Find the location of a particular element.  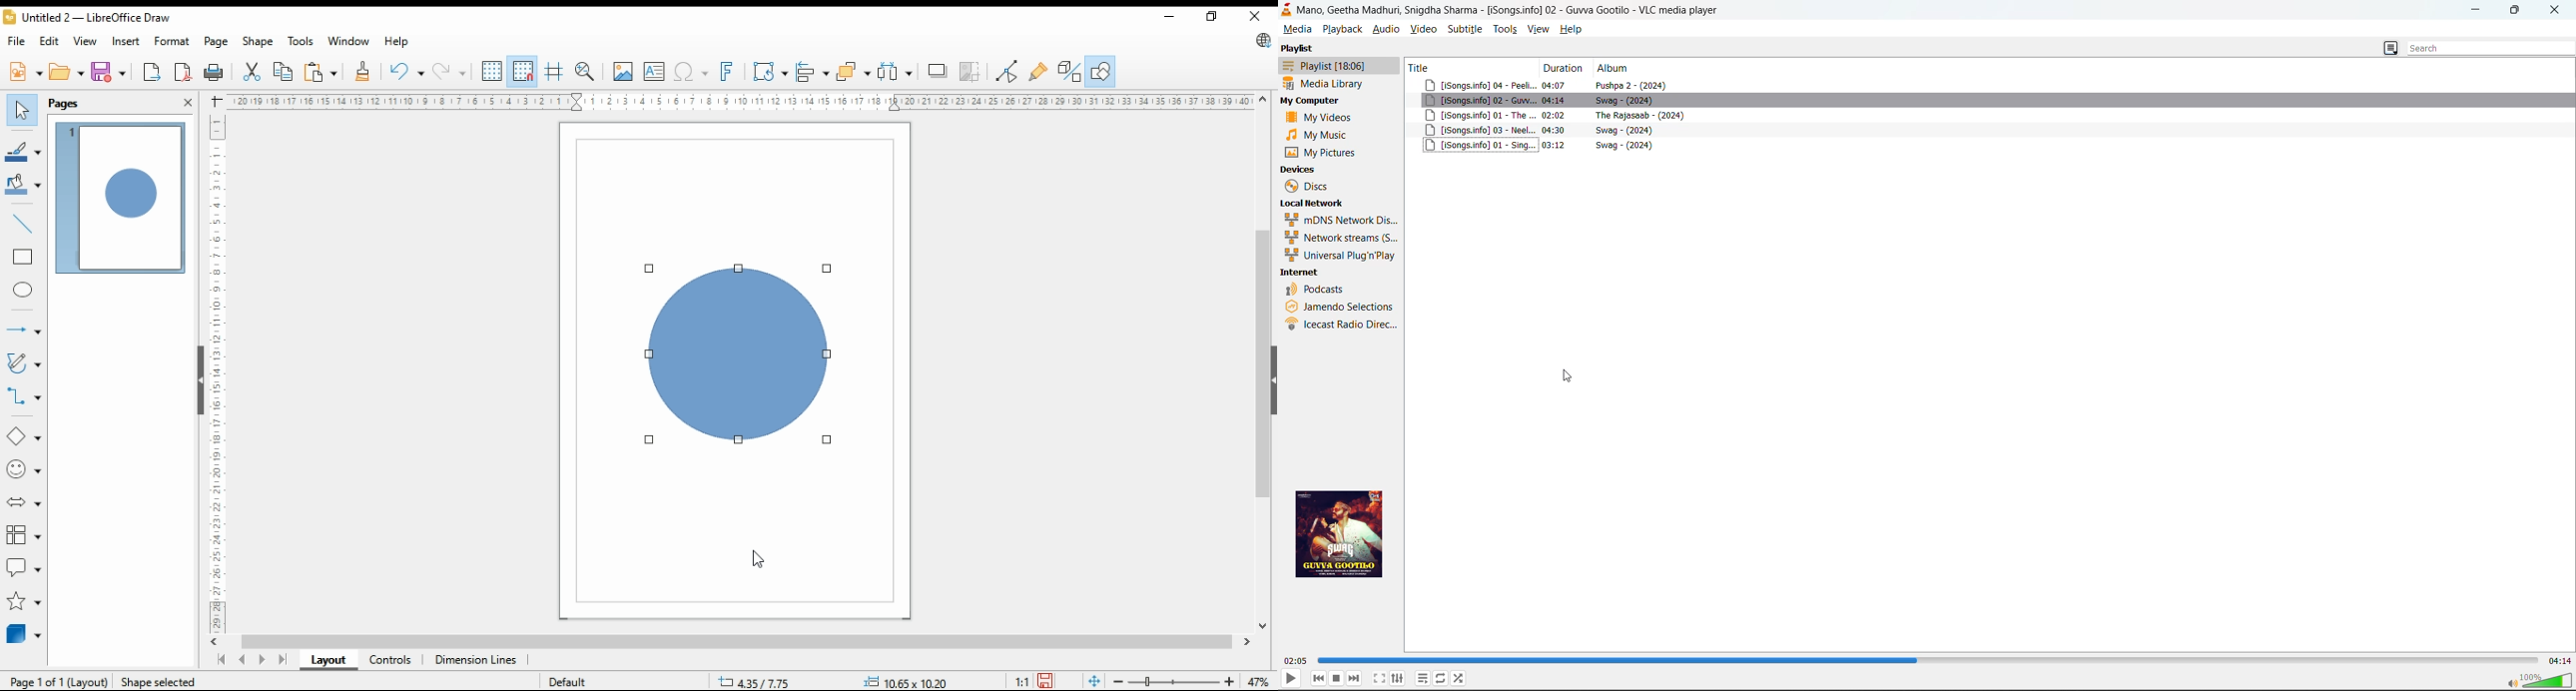

libreoffice update is located at coordinates (1262, 41).